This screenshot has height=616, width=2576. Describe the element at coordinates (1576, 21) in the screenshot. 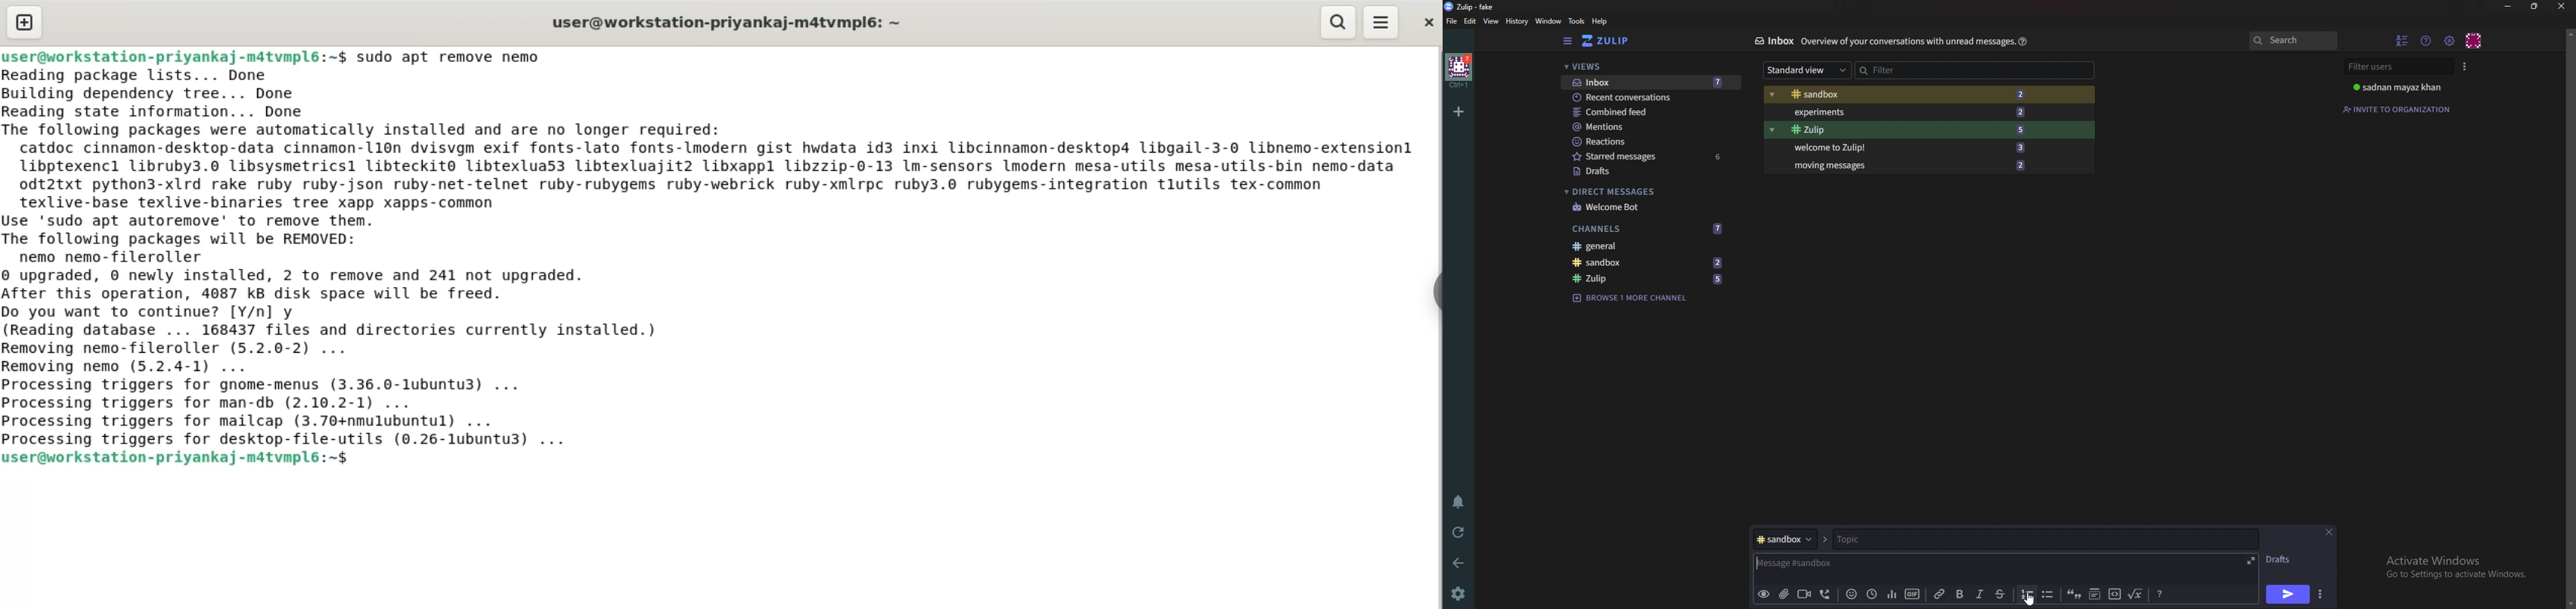

I see `Tools` at that location.